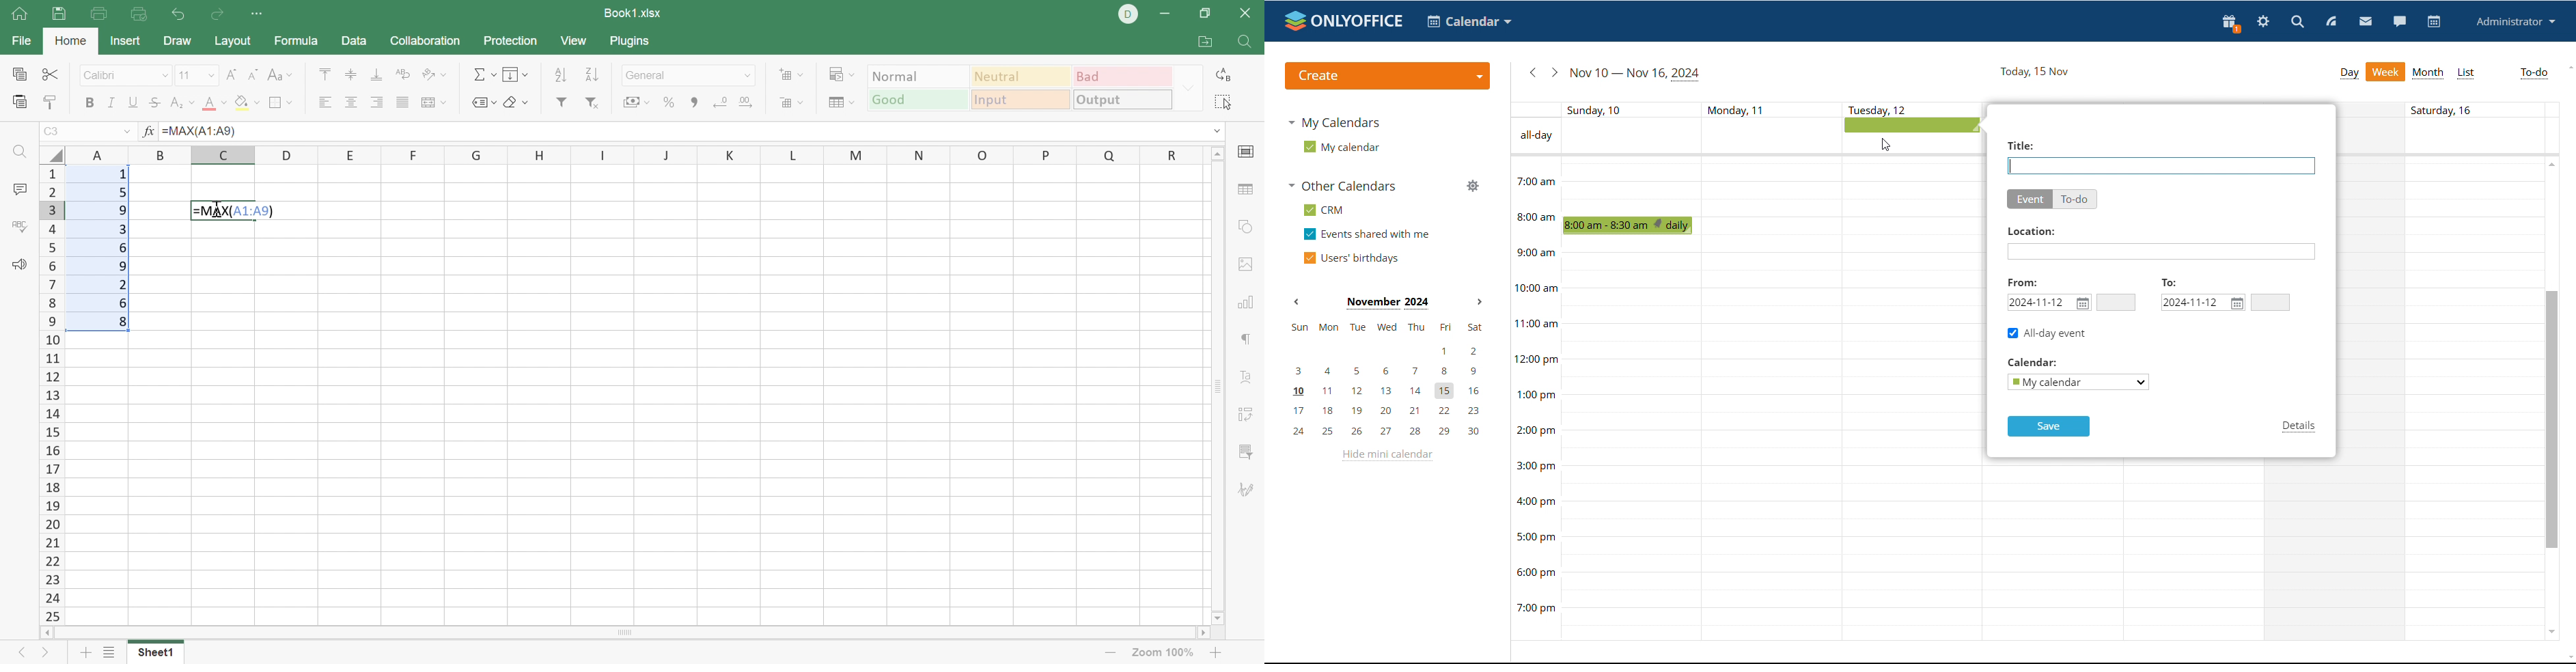 Image resolution: width=2576 pixels, height=672 pixels. I want to click on Cursor, so click(220, 211).